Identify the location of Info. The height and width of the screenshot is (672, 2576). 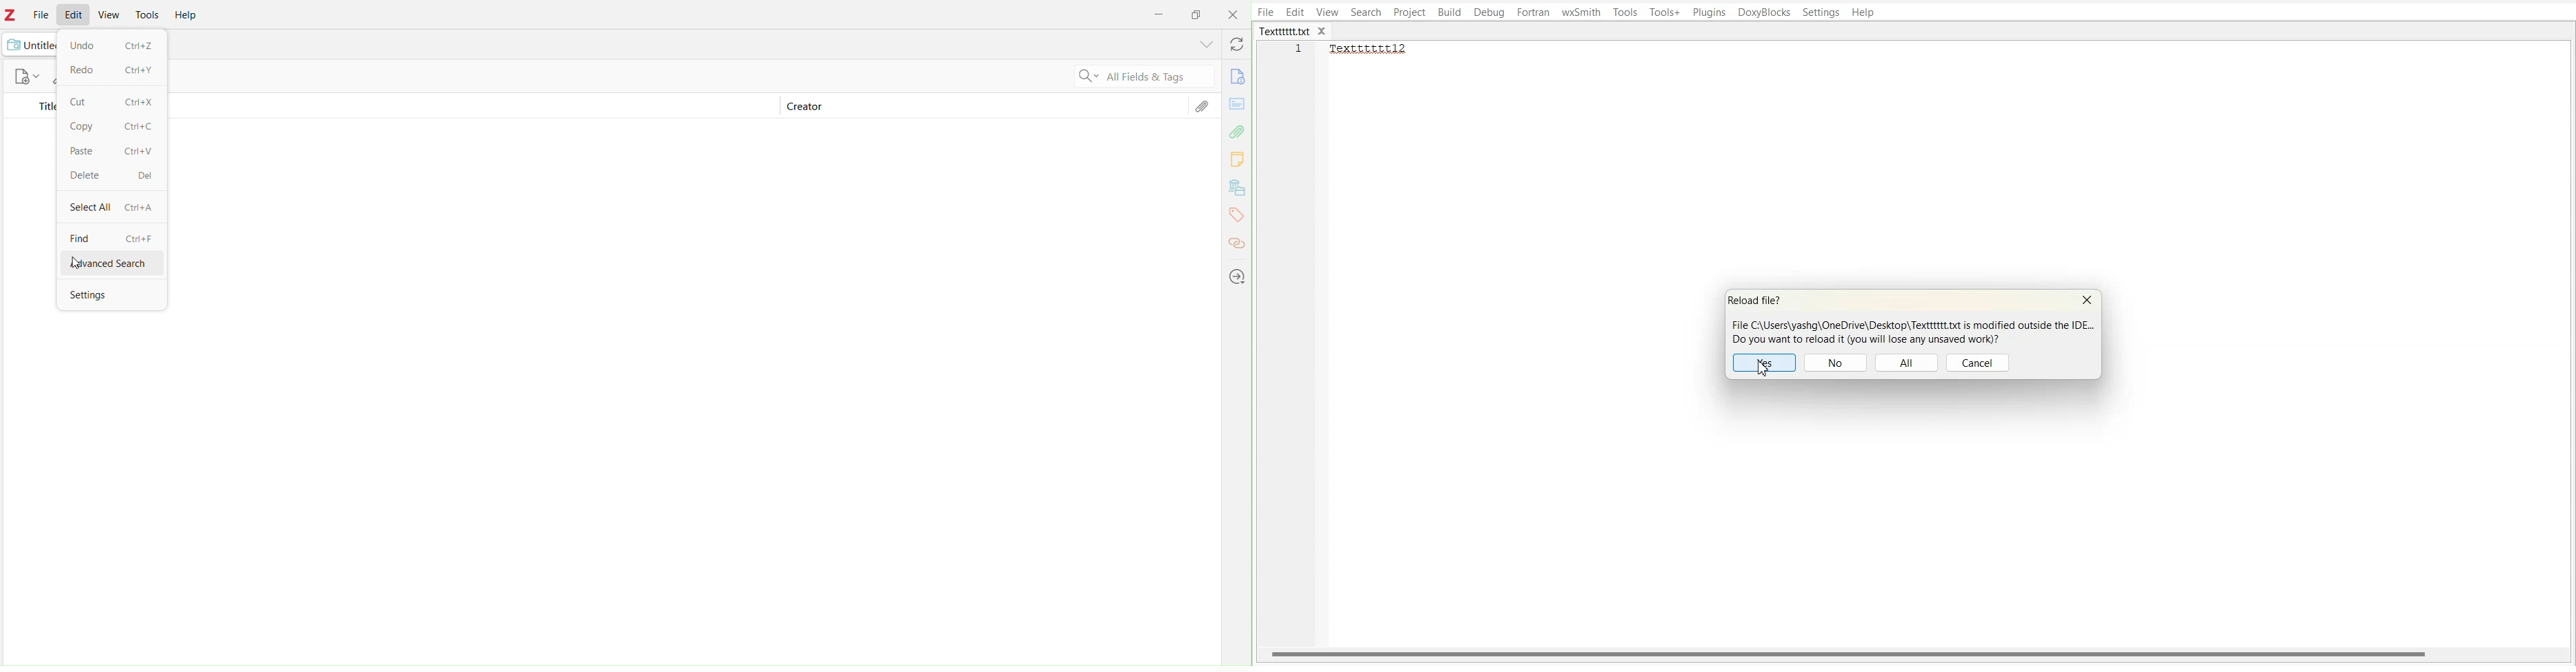
(1235, 77).